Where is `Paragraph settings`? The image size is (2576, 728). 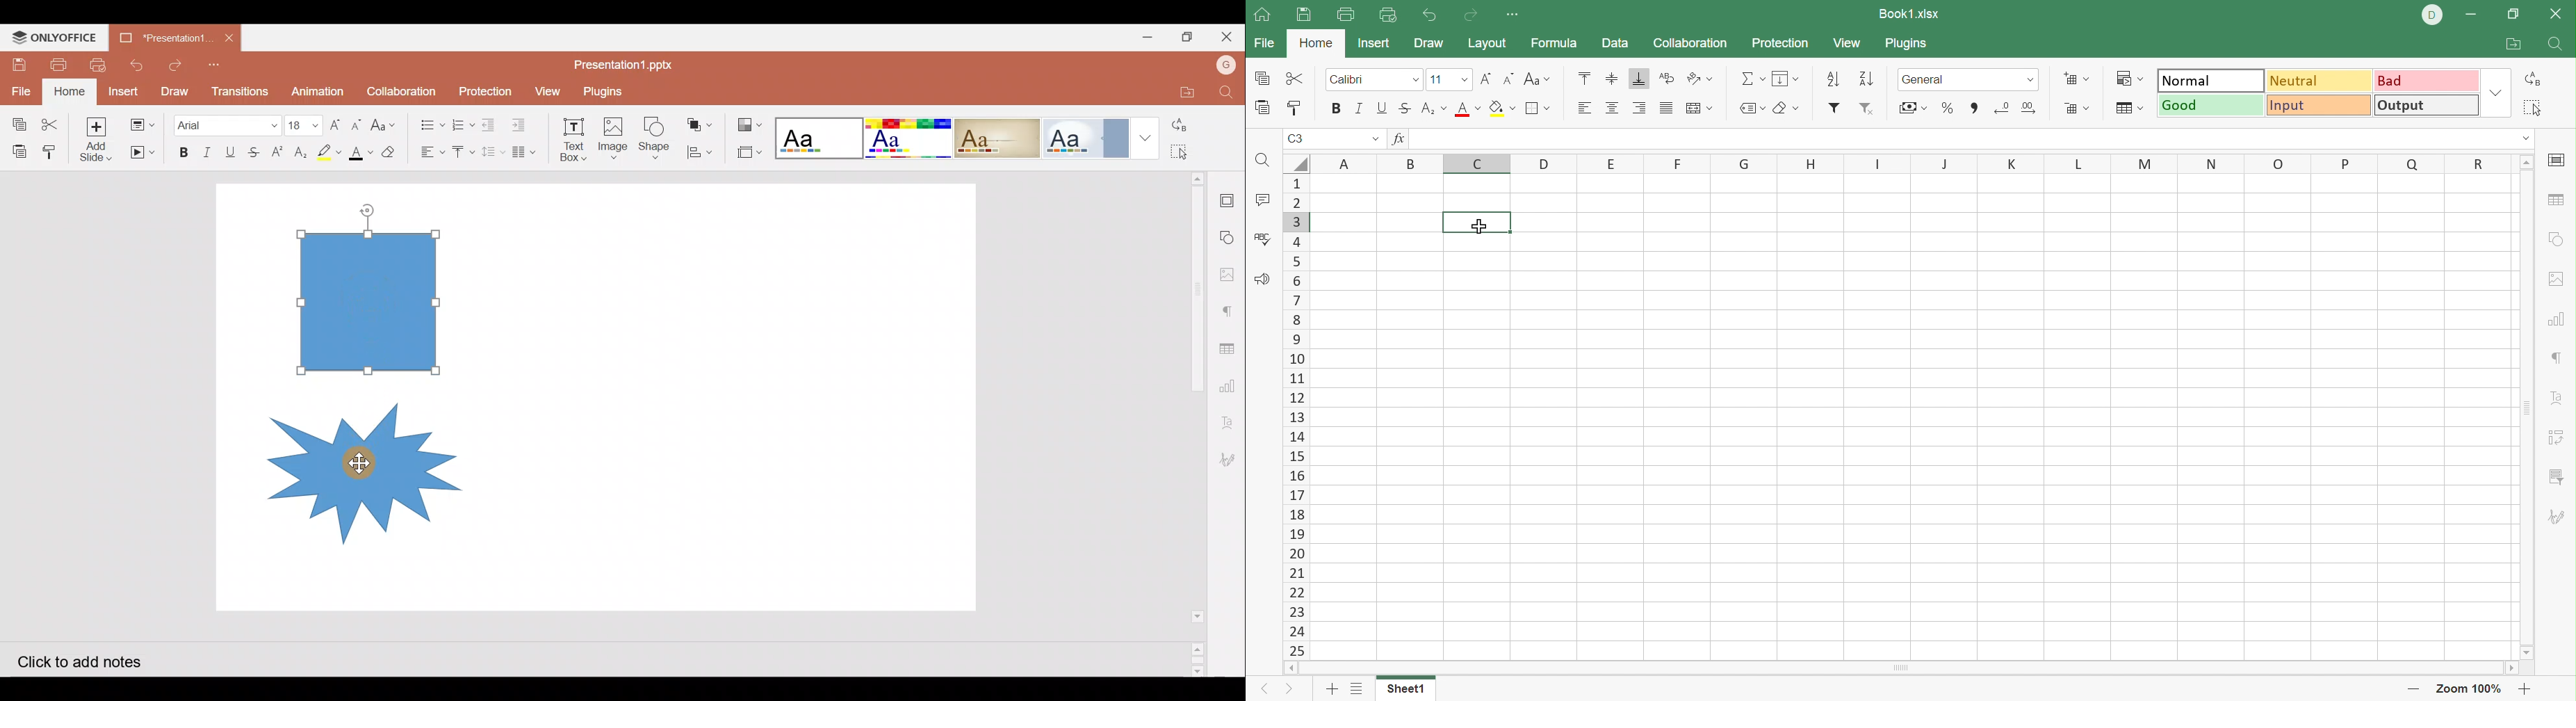
Paragraph settings is located at coordinates (1230, 308).